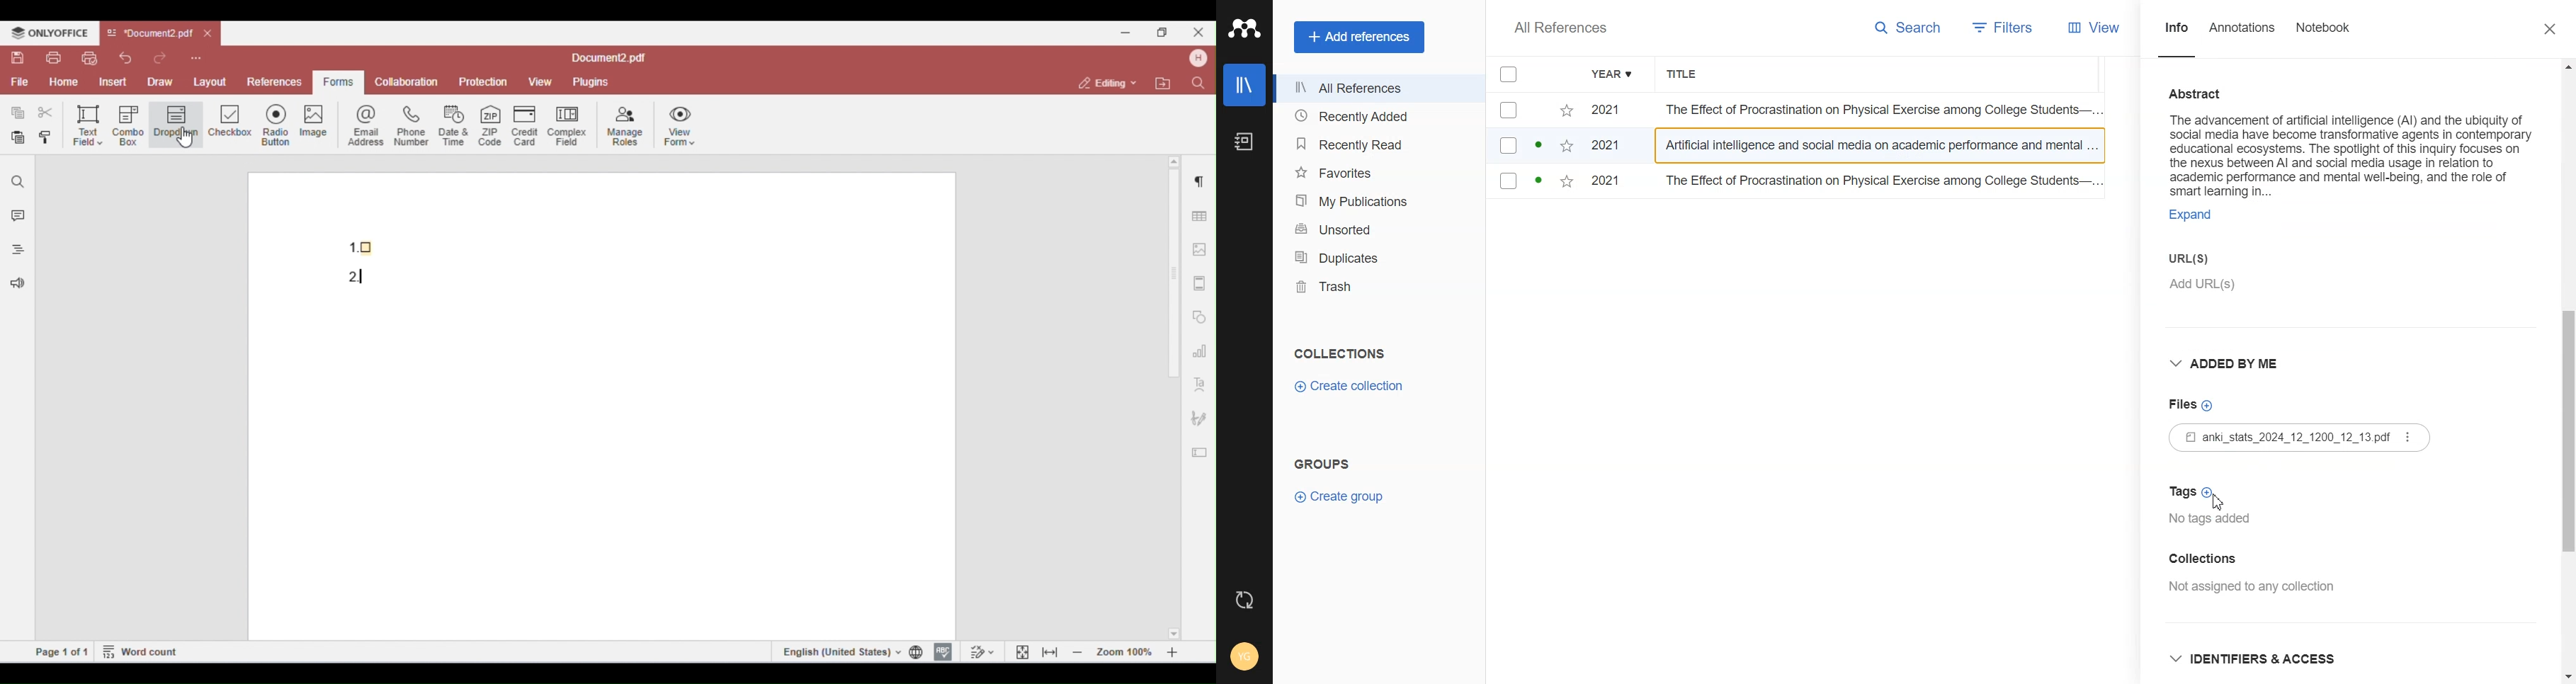 This screenshot has width=2576, height=700. I want to click on Favorites, so click(1378, 172).